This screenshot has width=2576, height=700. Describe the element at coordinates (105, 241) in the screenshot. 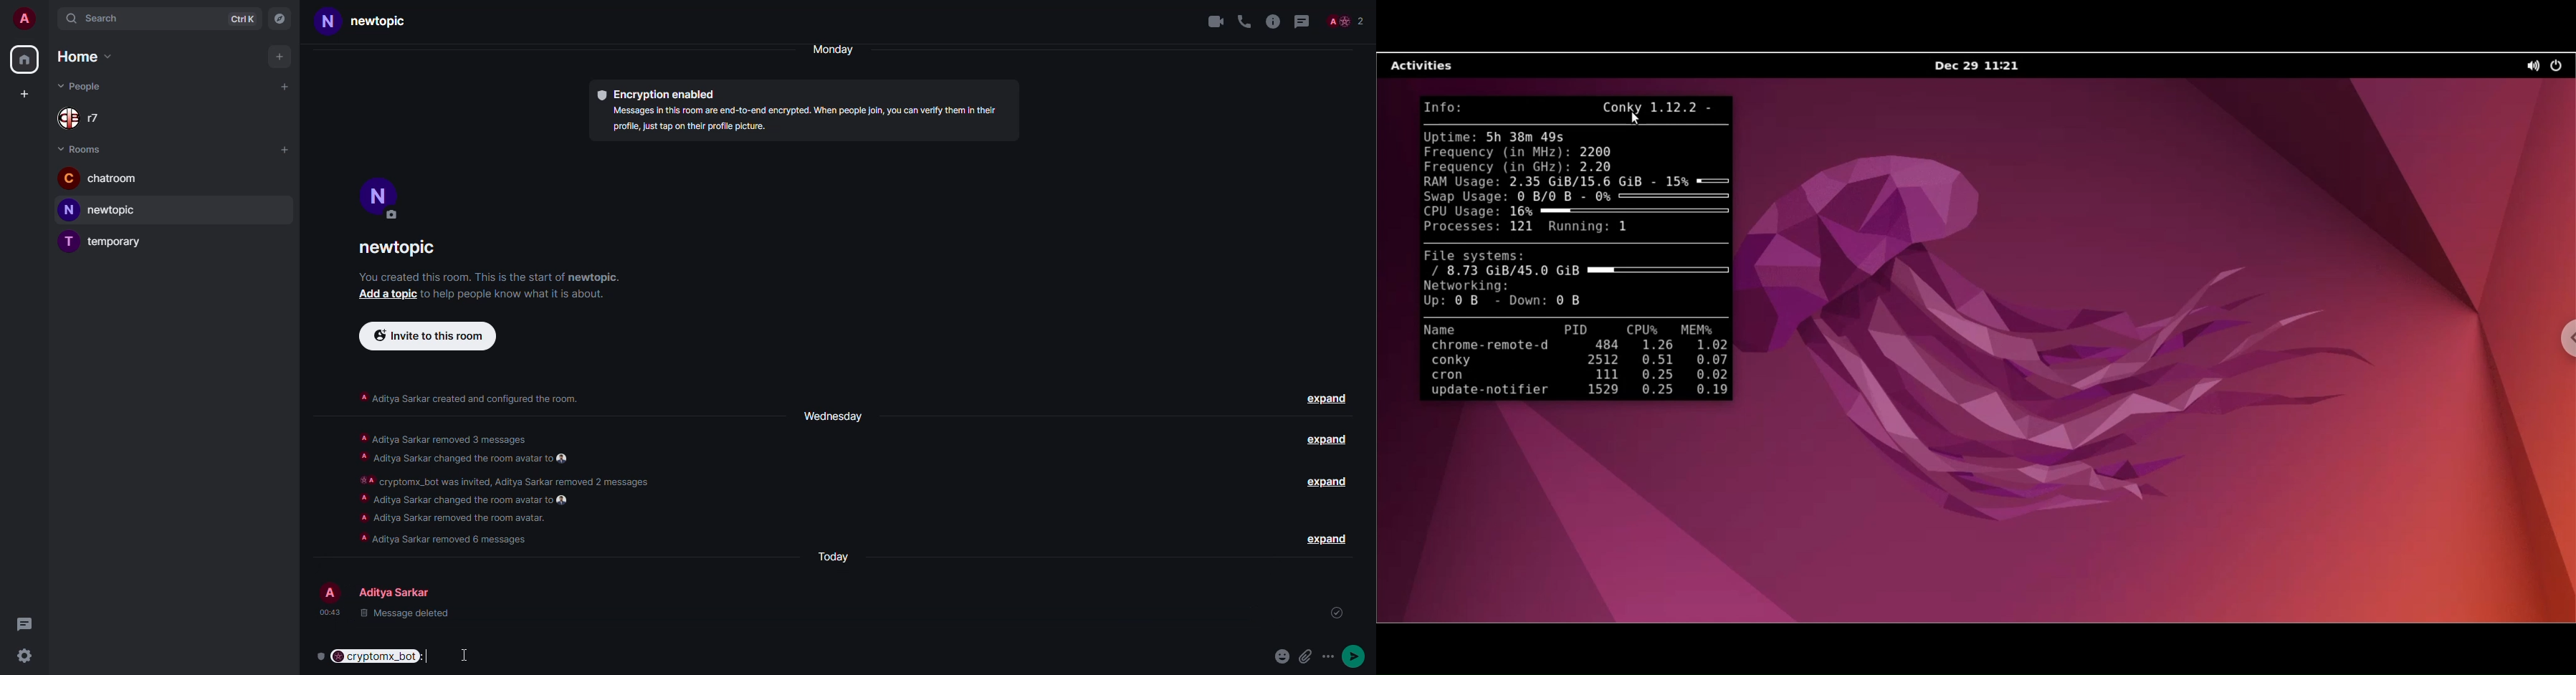

I see `room` at that location.